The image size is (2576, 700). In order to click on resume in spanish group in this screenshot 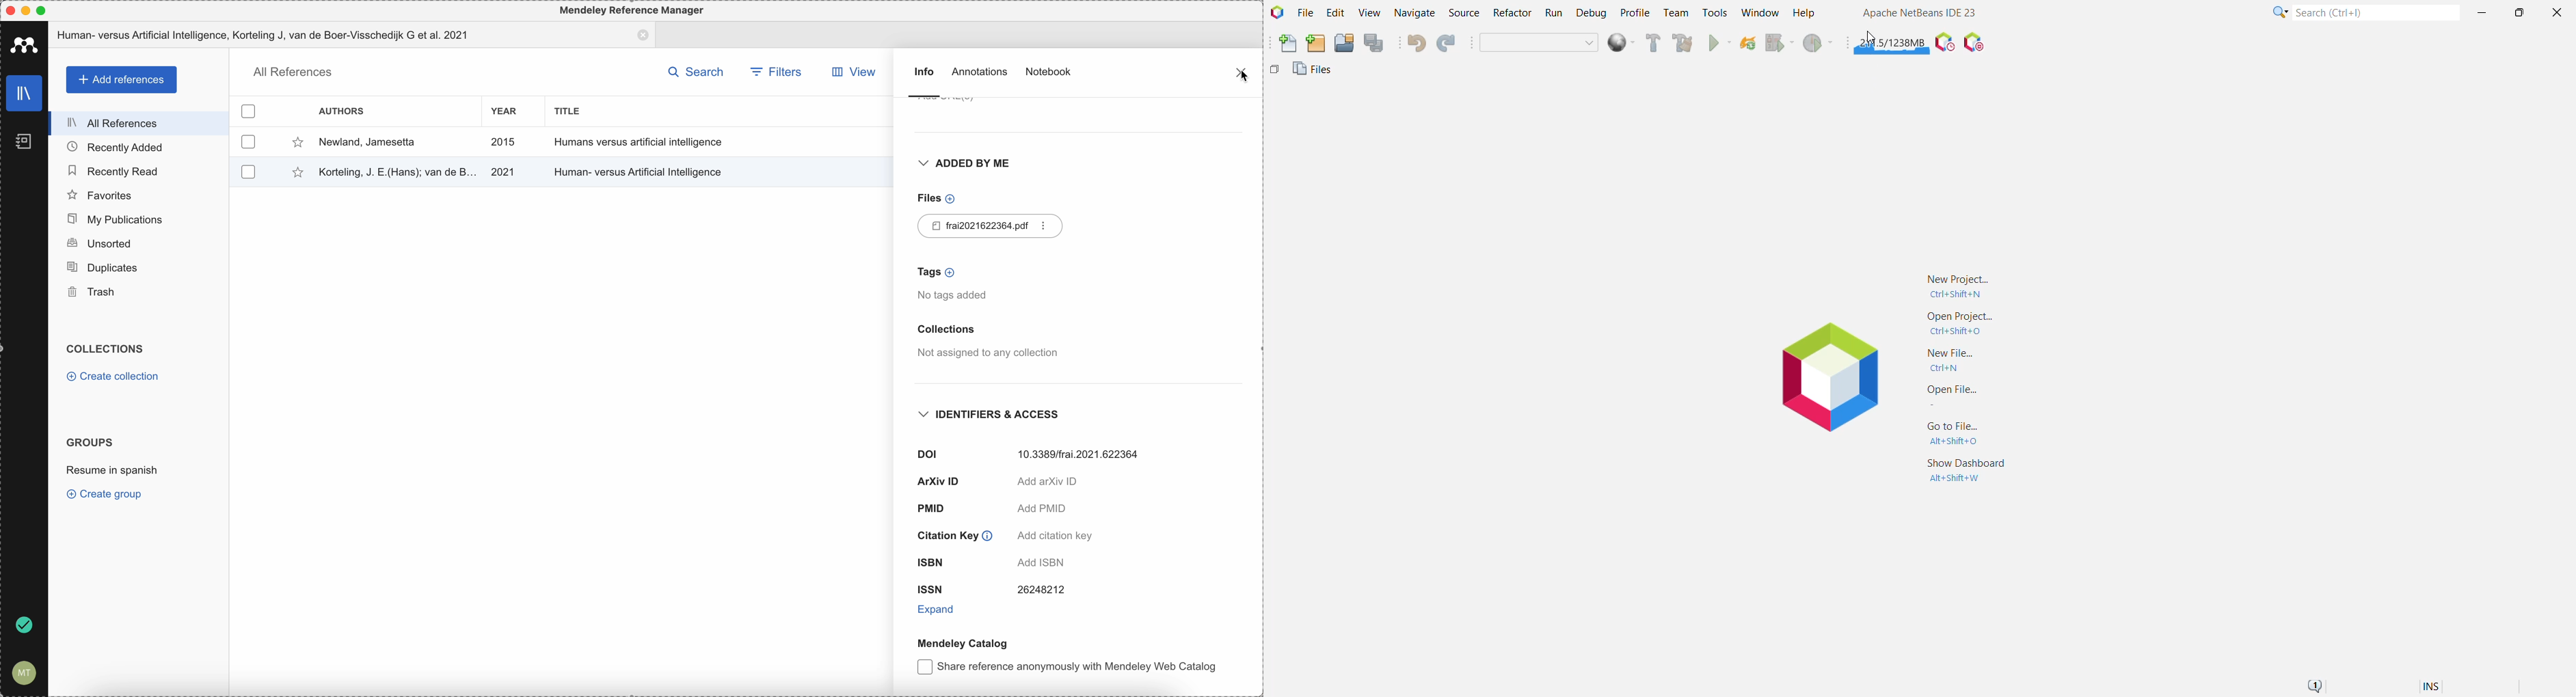, I will do `click(112, 473)`.